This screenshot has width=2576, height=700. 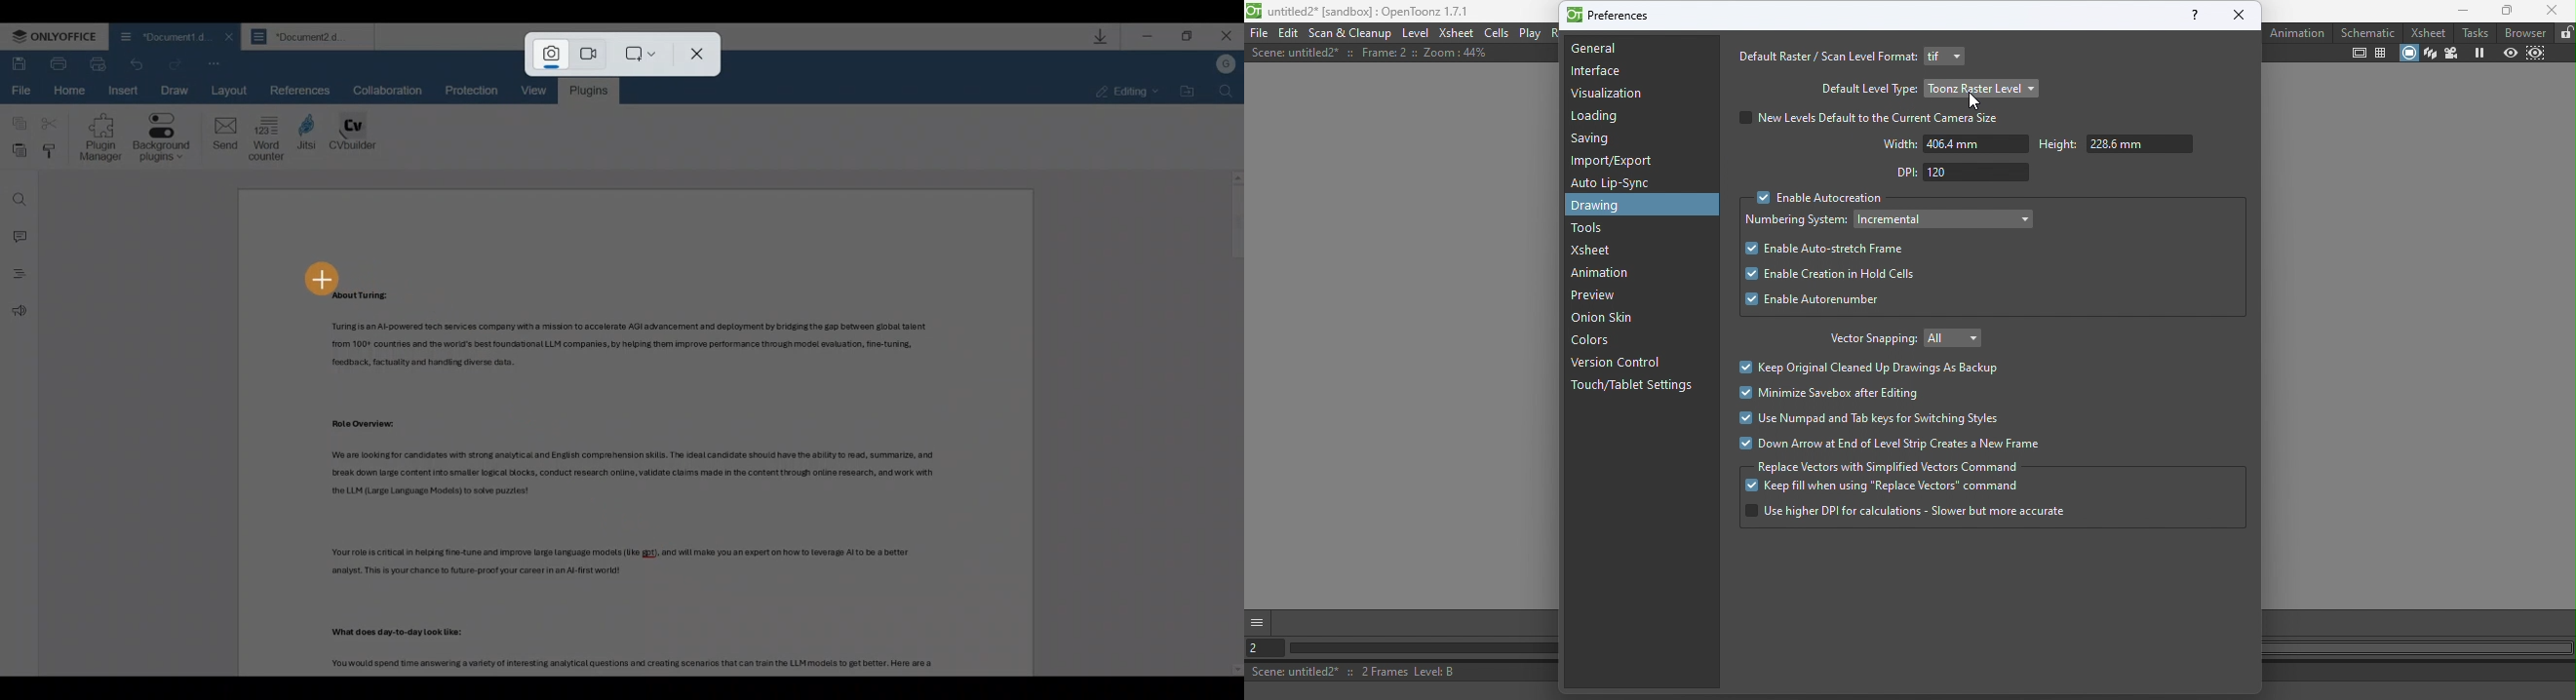 I want to click on Default raster/scan level format, so click(x=1826, y=57).